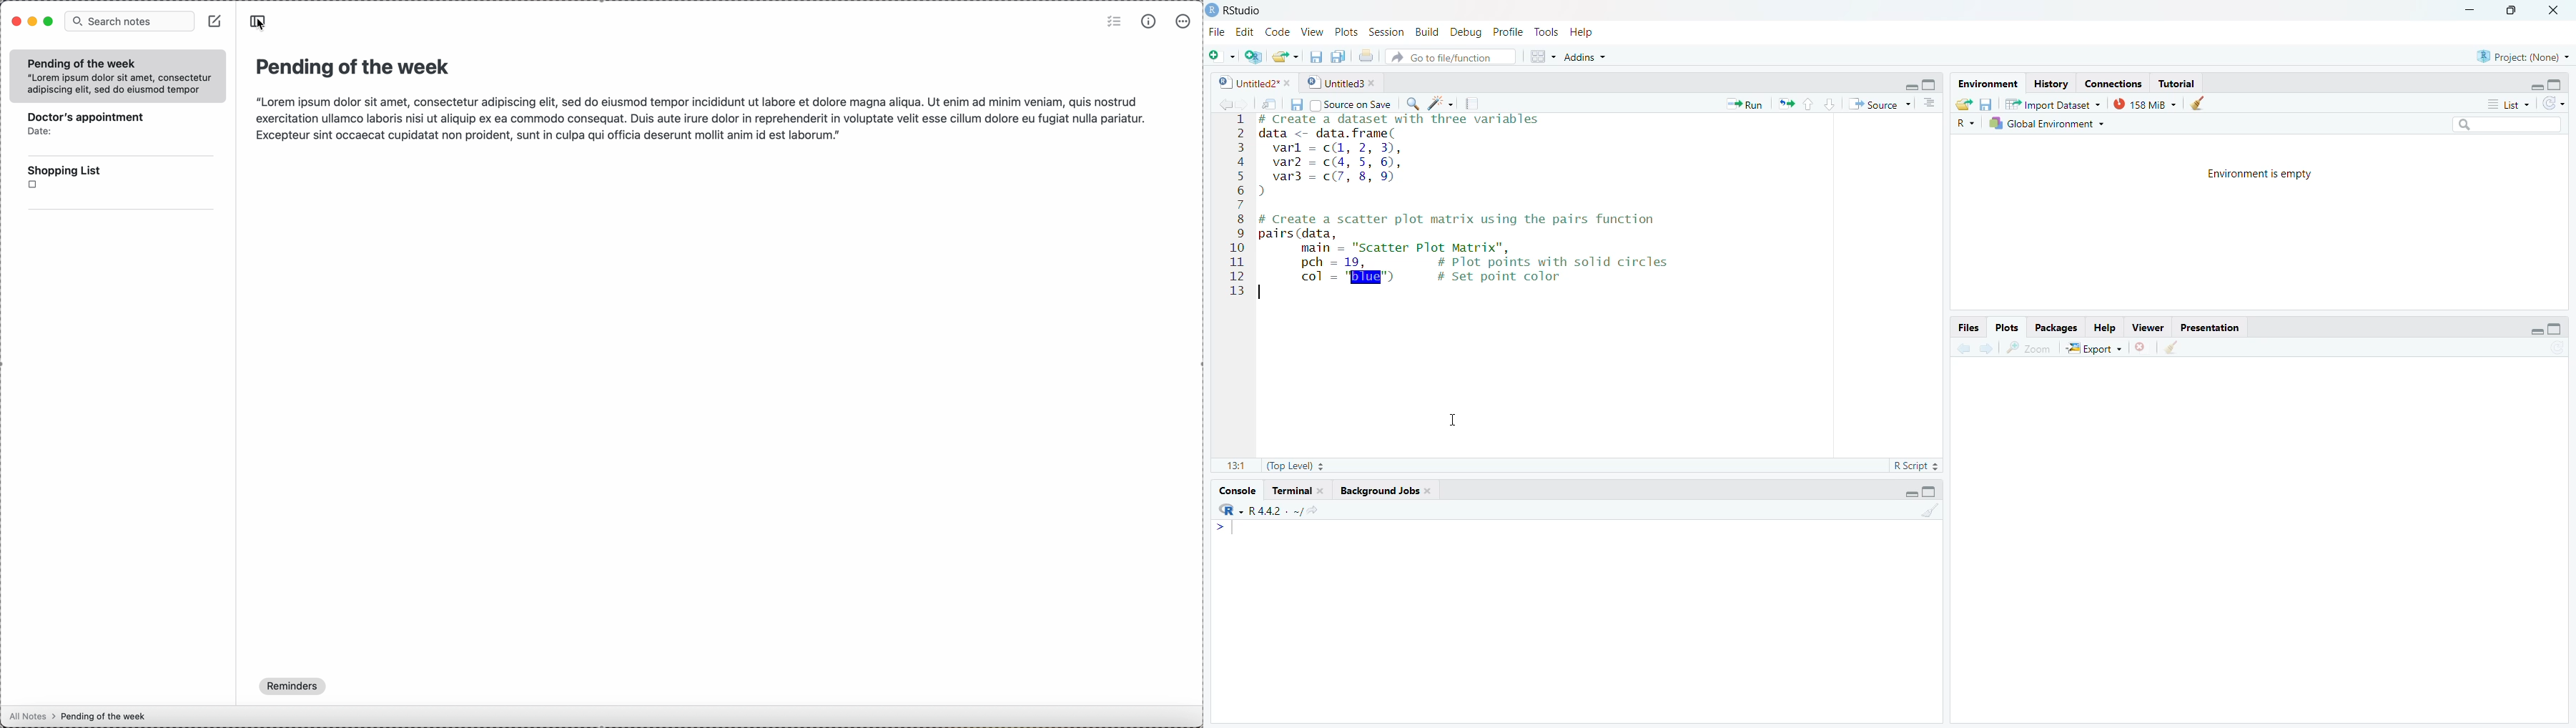 This screenshot has width=2576, height=728. I want to click on backward, so click(1956, 348).